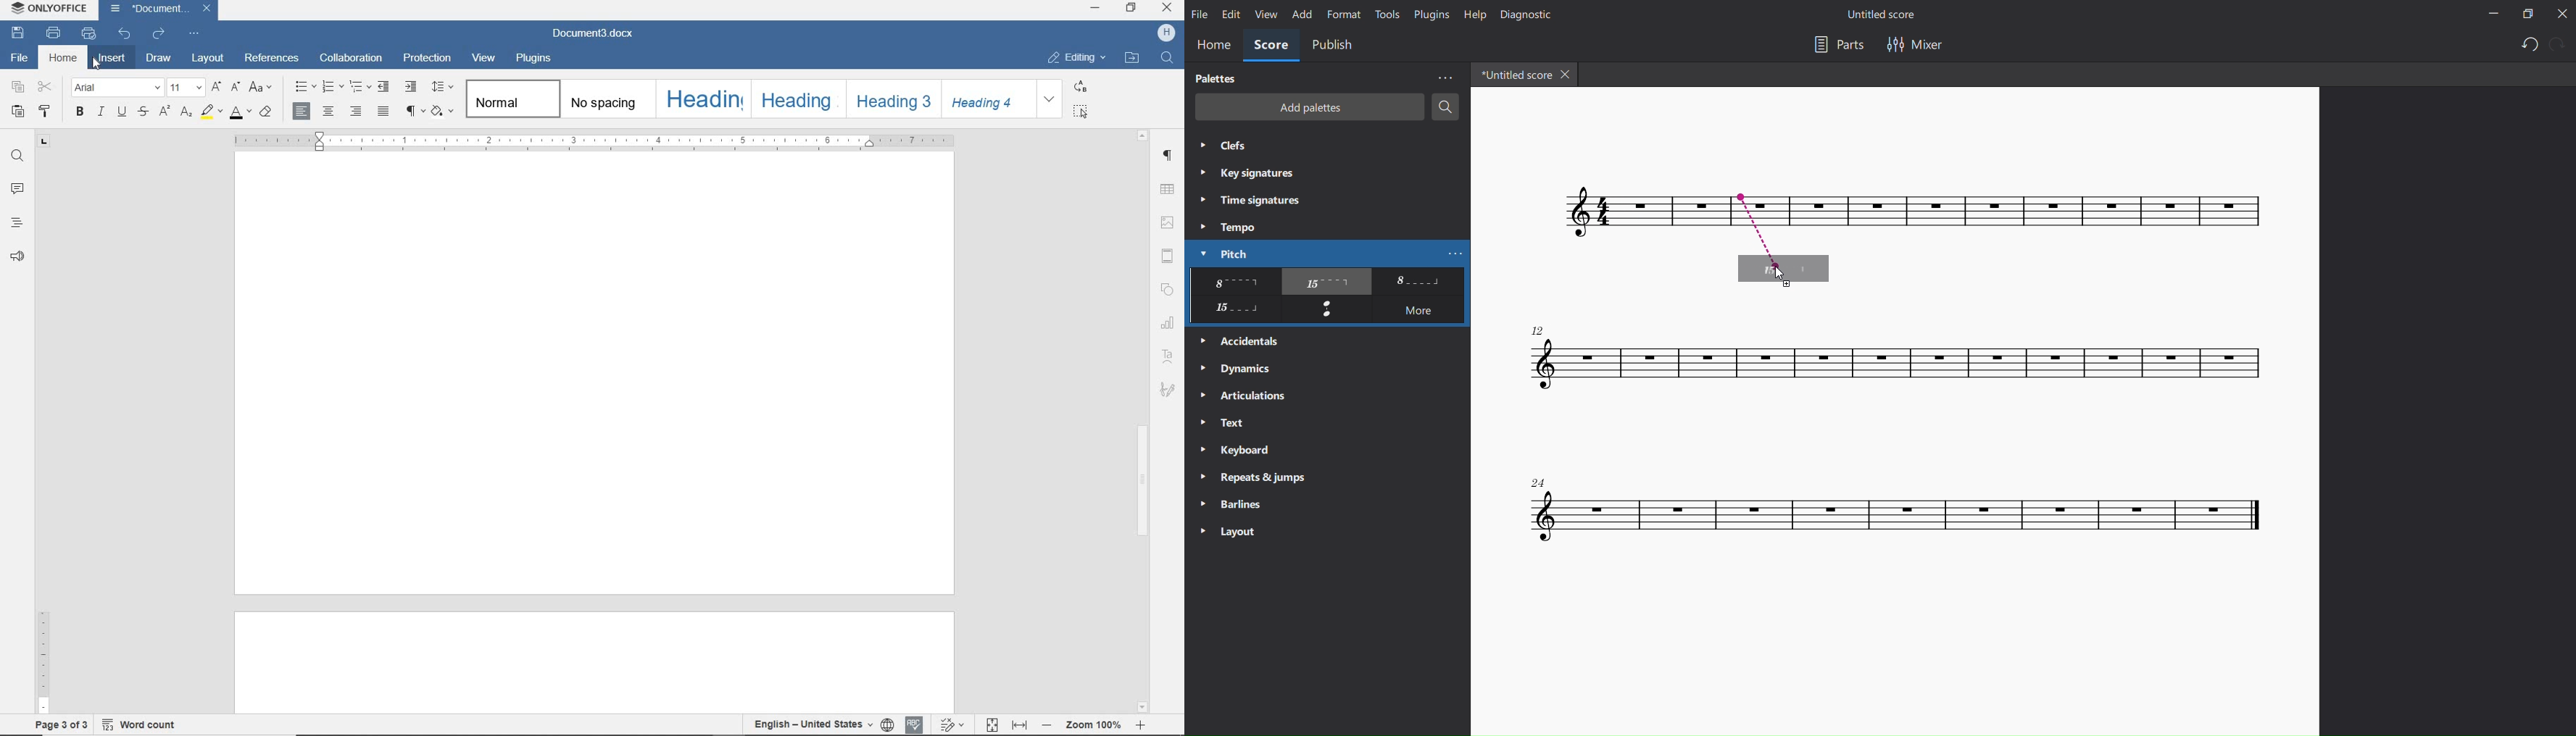 The width and height of the screenshot is (2576, 756). Describe the element at coordinates (1239, 451) in the screenshot. I see `keyboard` at that location.